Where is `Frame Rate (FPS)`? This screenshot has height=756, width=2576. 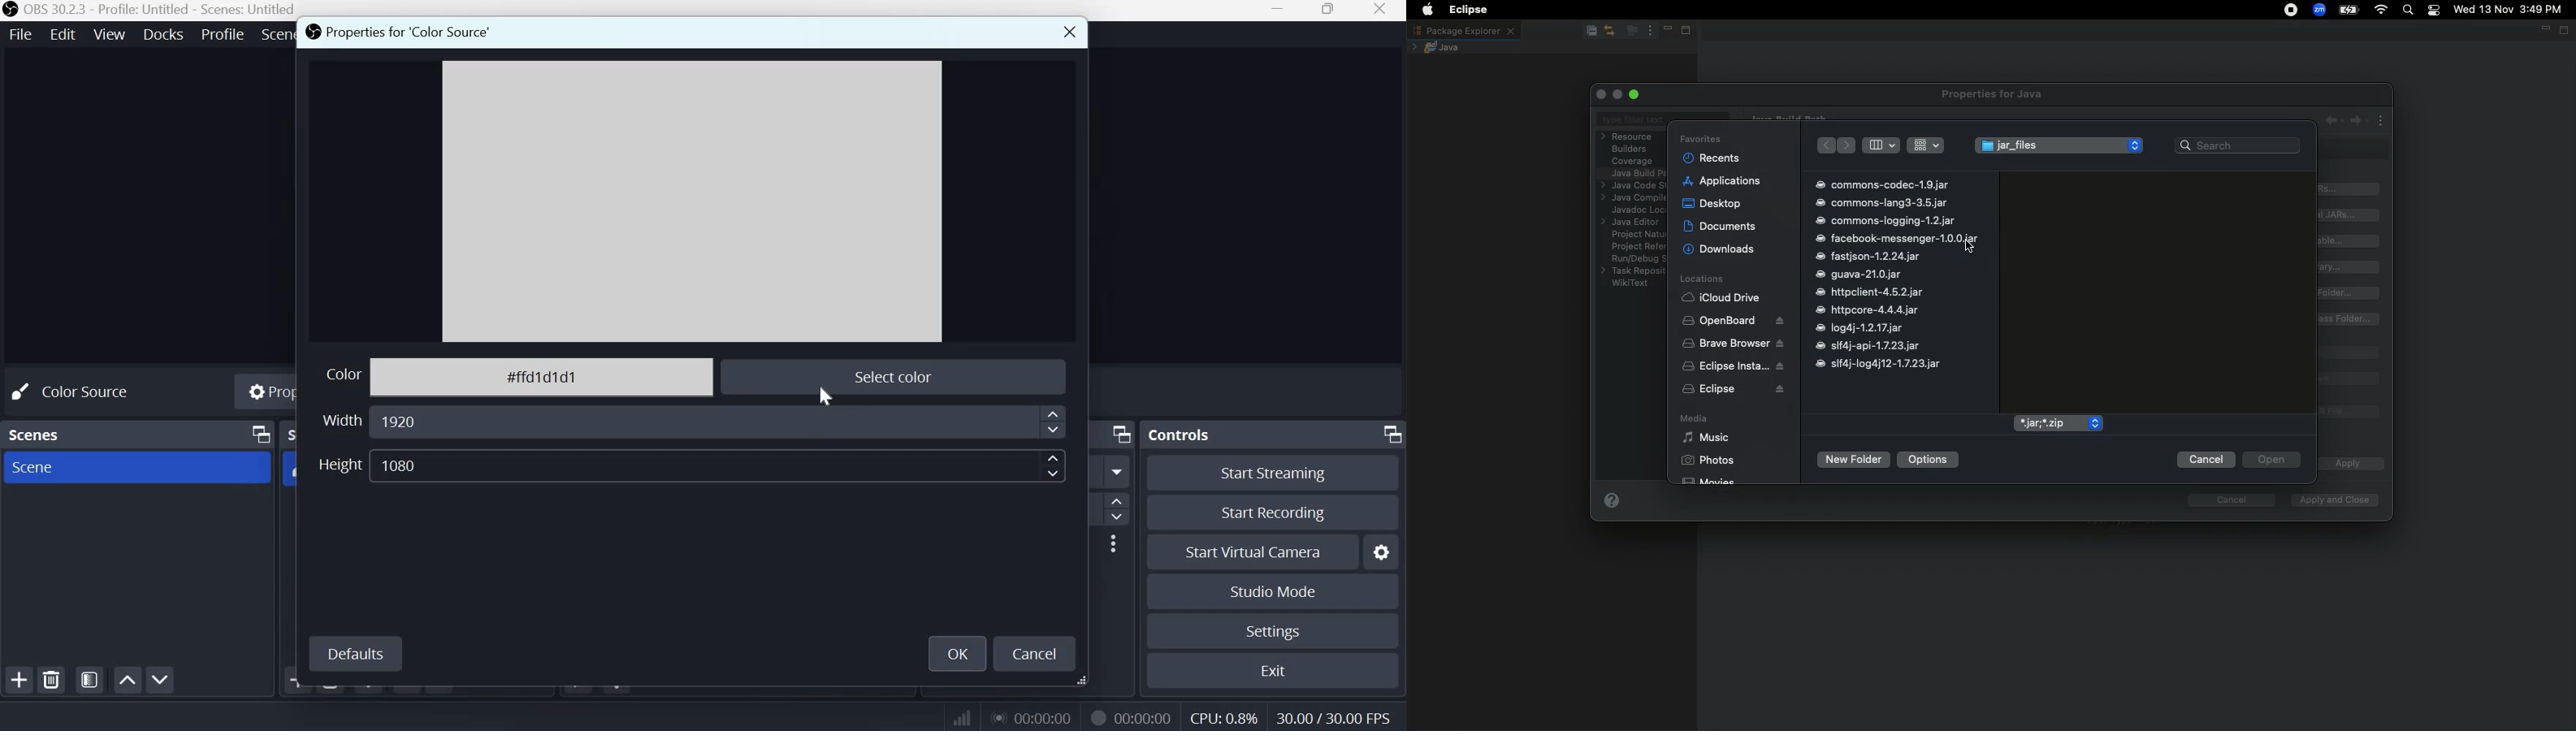
Frame Rate (FPS) is located at coordinates (1330, 716).